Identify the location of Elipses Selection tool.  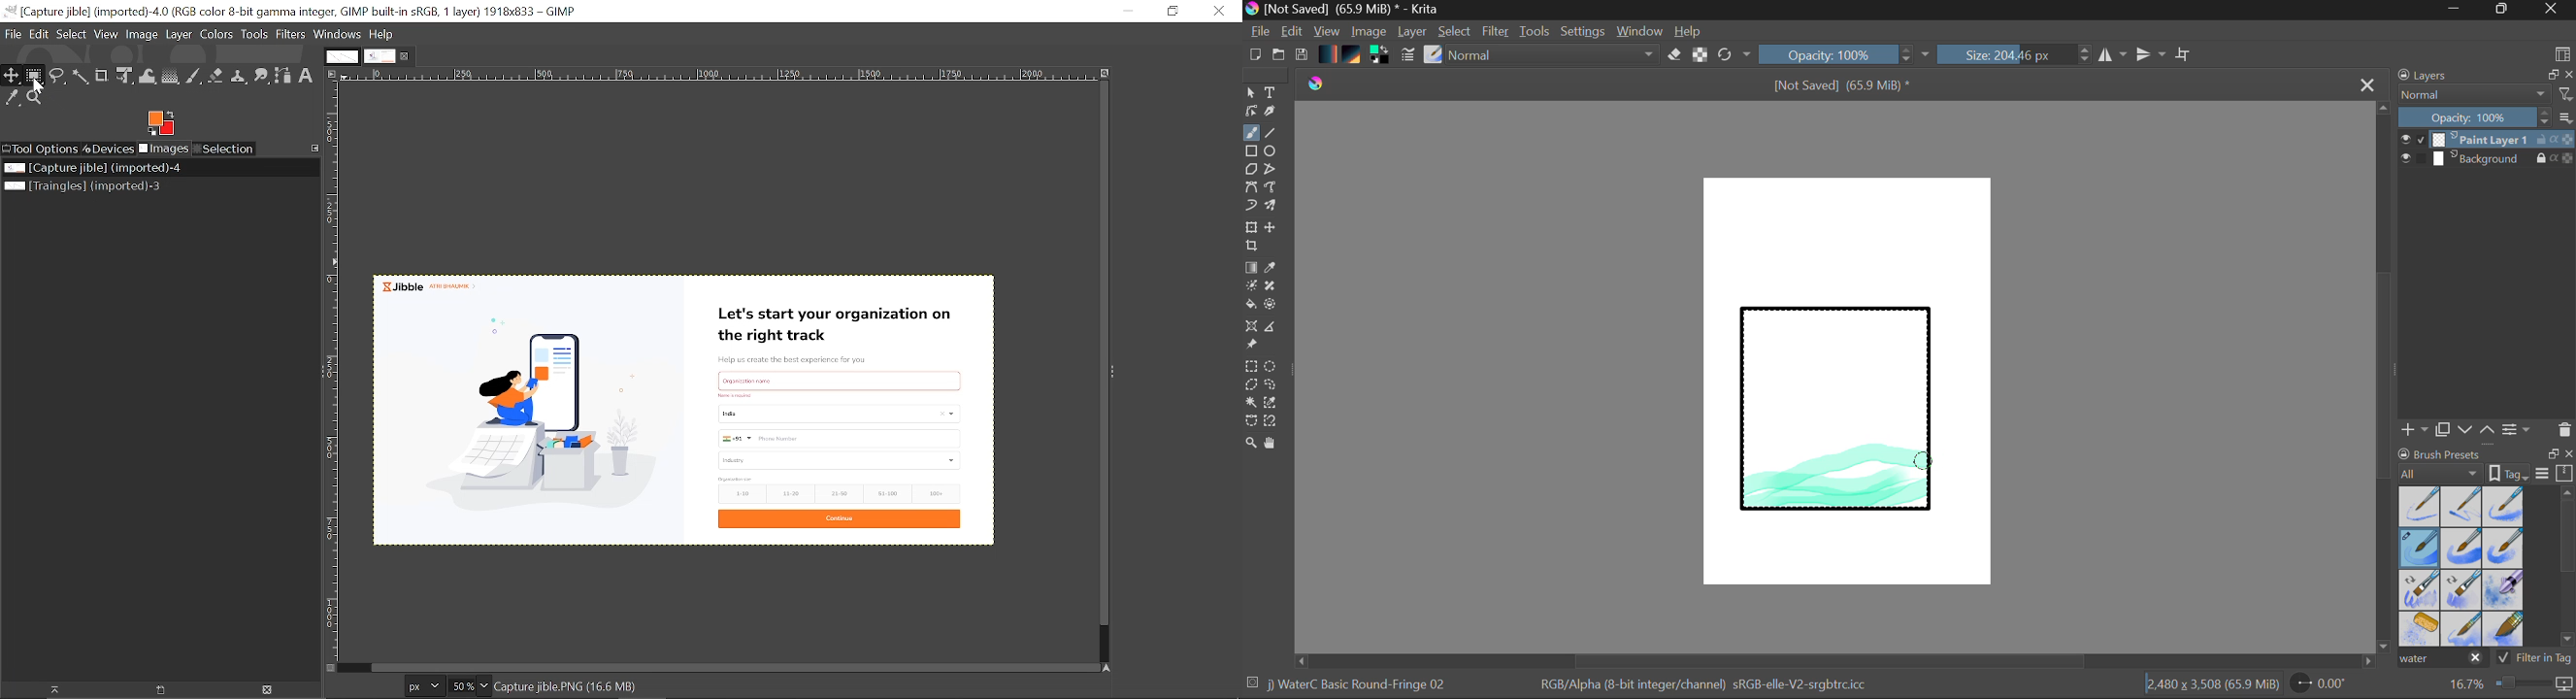
(1274, 368).